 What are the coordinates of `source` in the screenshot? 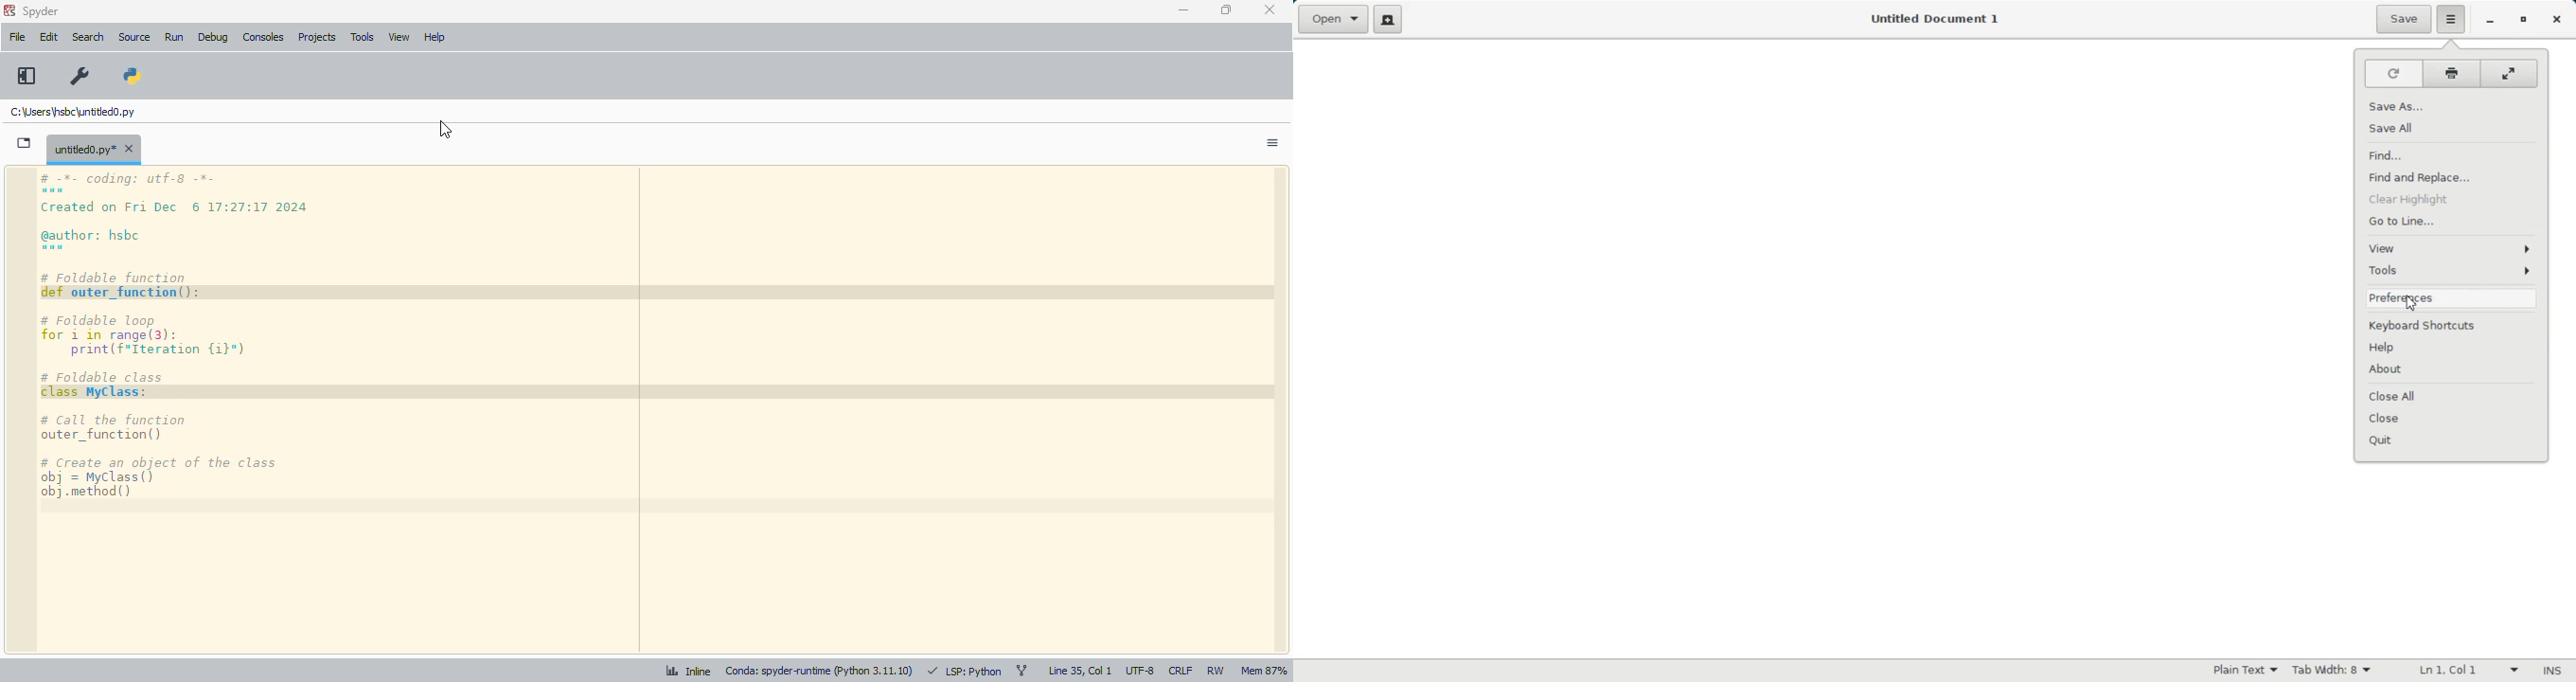 It's located at (134, 38).